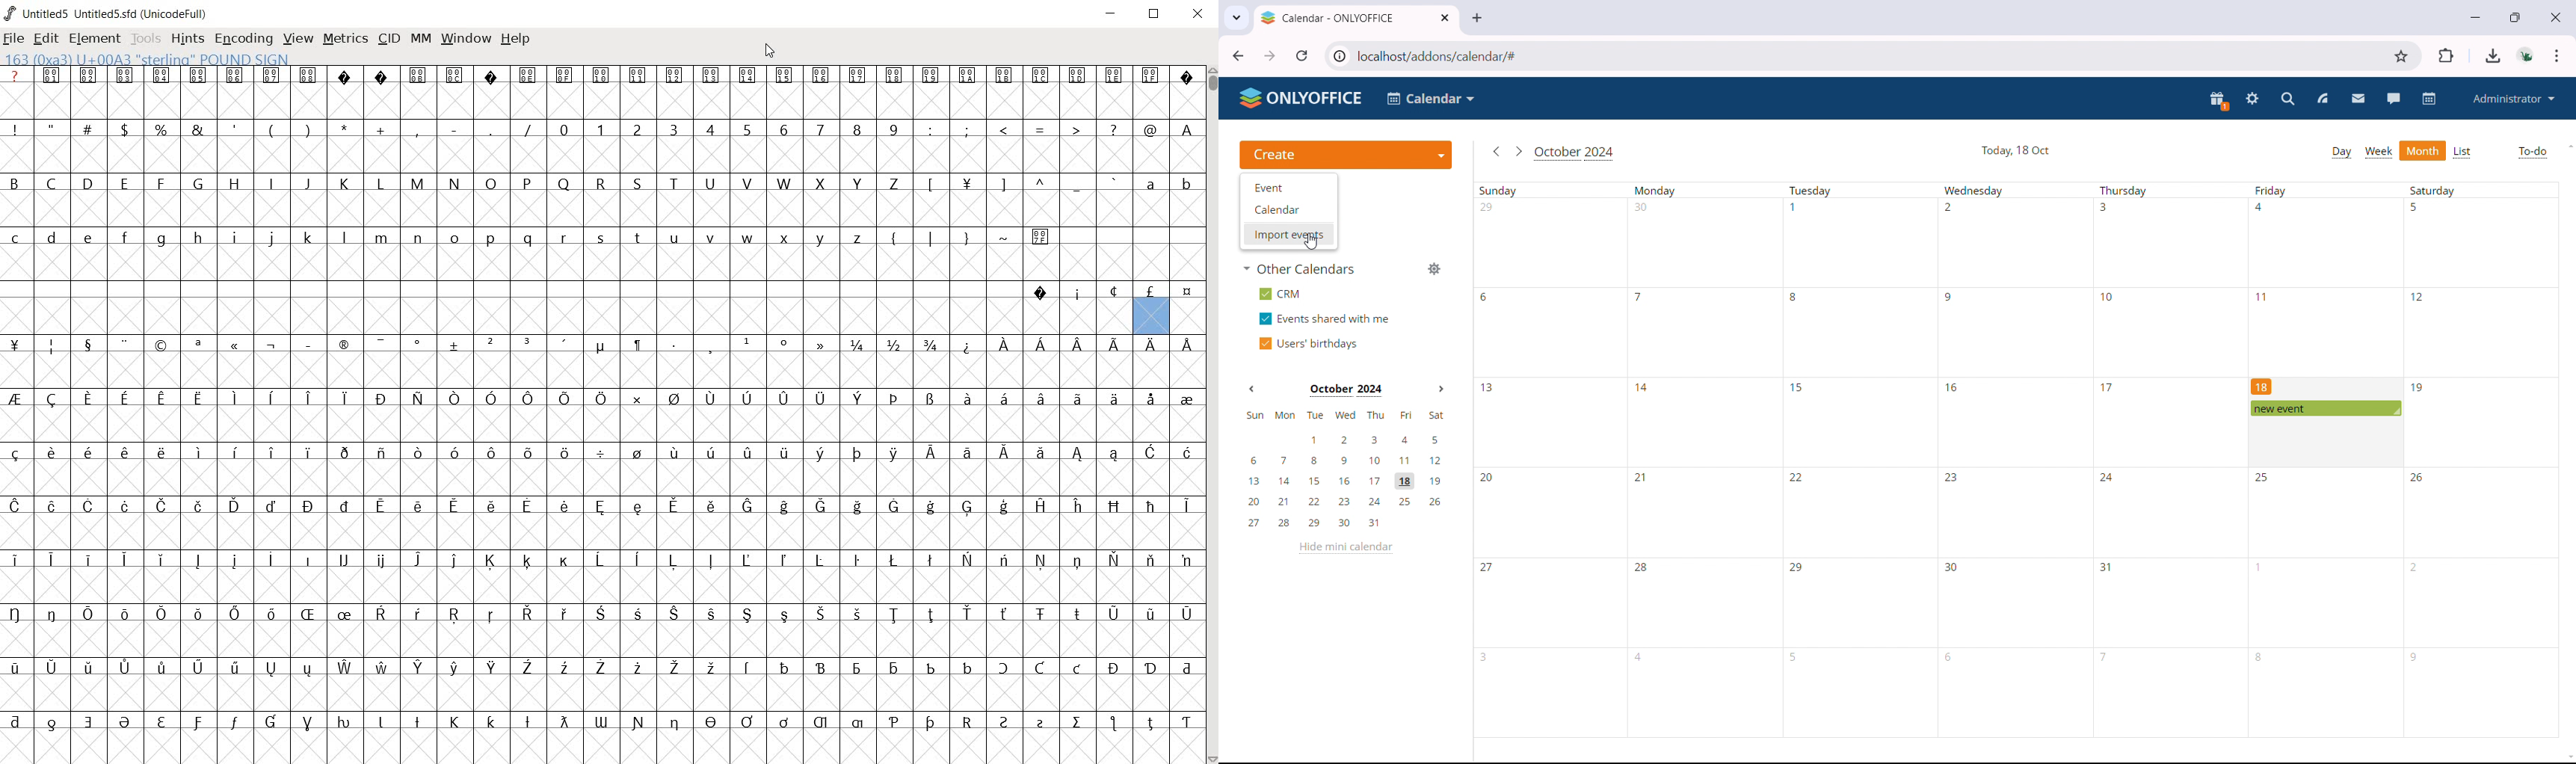 The width and height of the screenshot is (2576, 784). What do you see at coordinates (455, 239) in the screenshot?
I see `o` at bounding box center [455, 239].